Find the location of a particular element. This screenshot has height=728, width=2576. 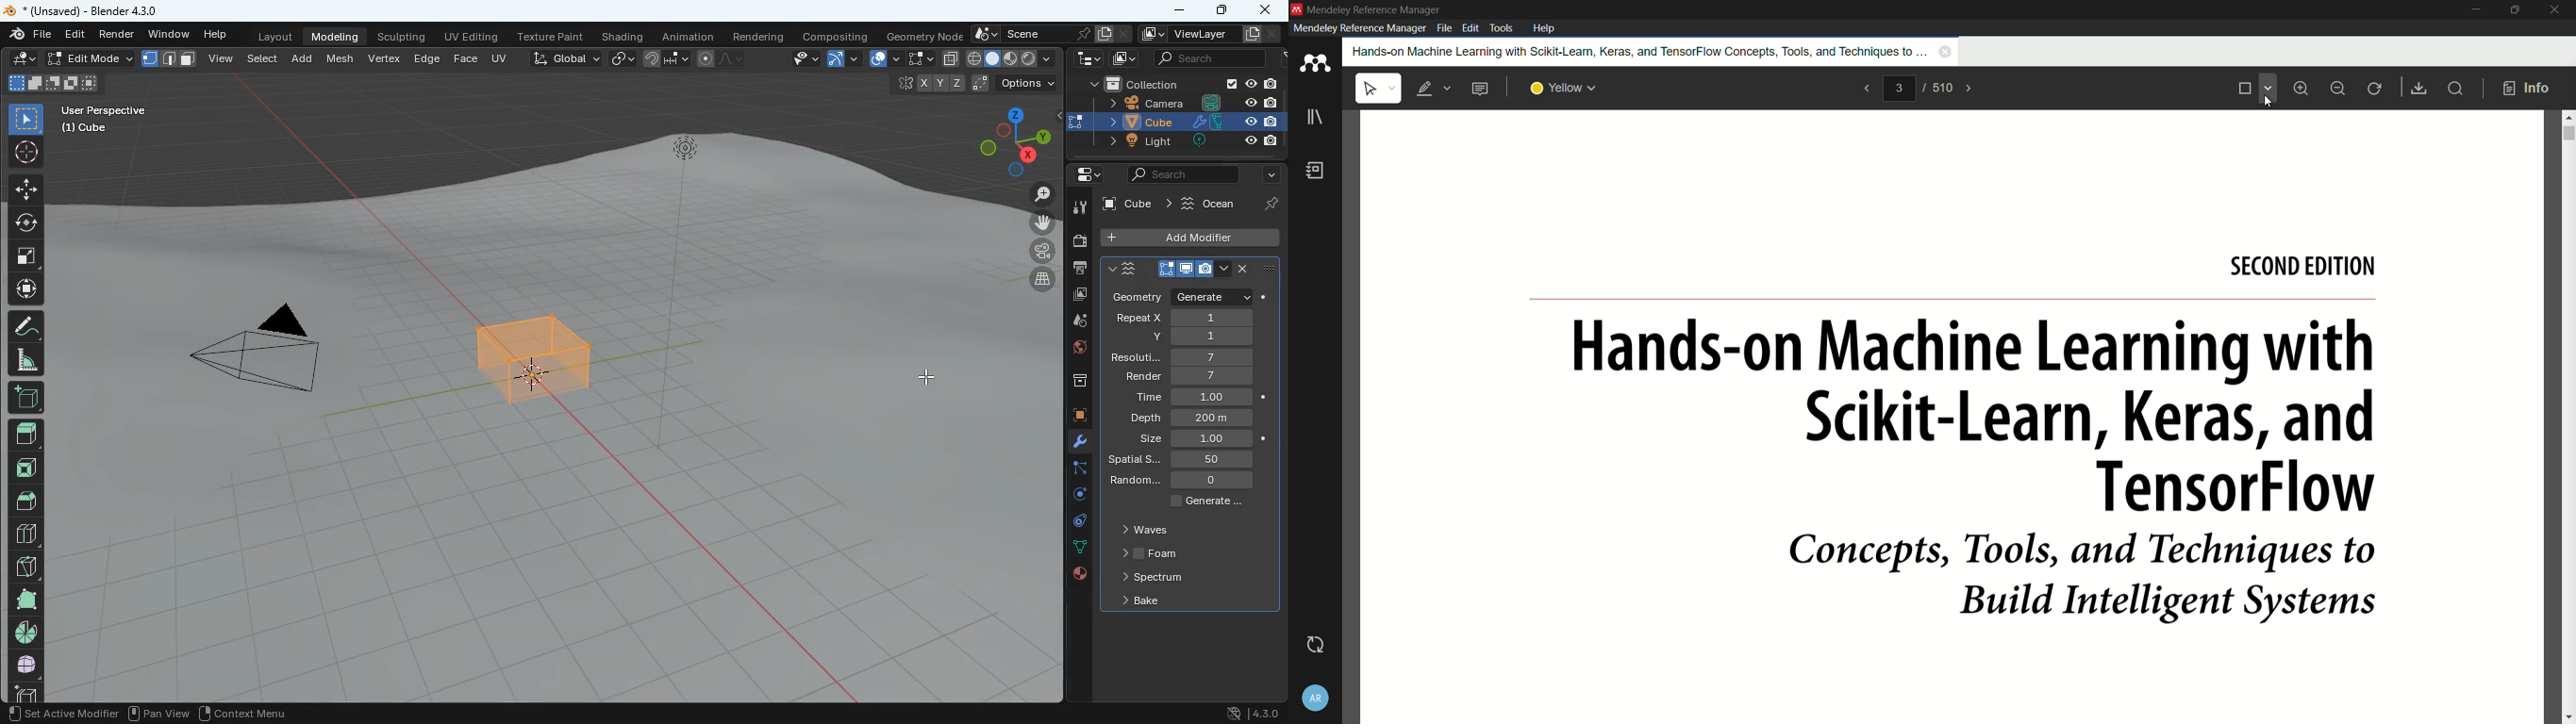

current page is located at coordinates (1899, 88).